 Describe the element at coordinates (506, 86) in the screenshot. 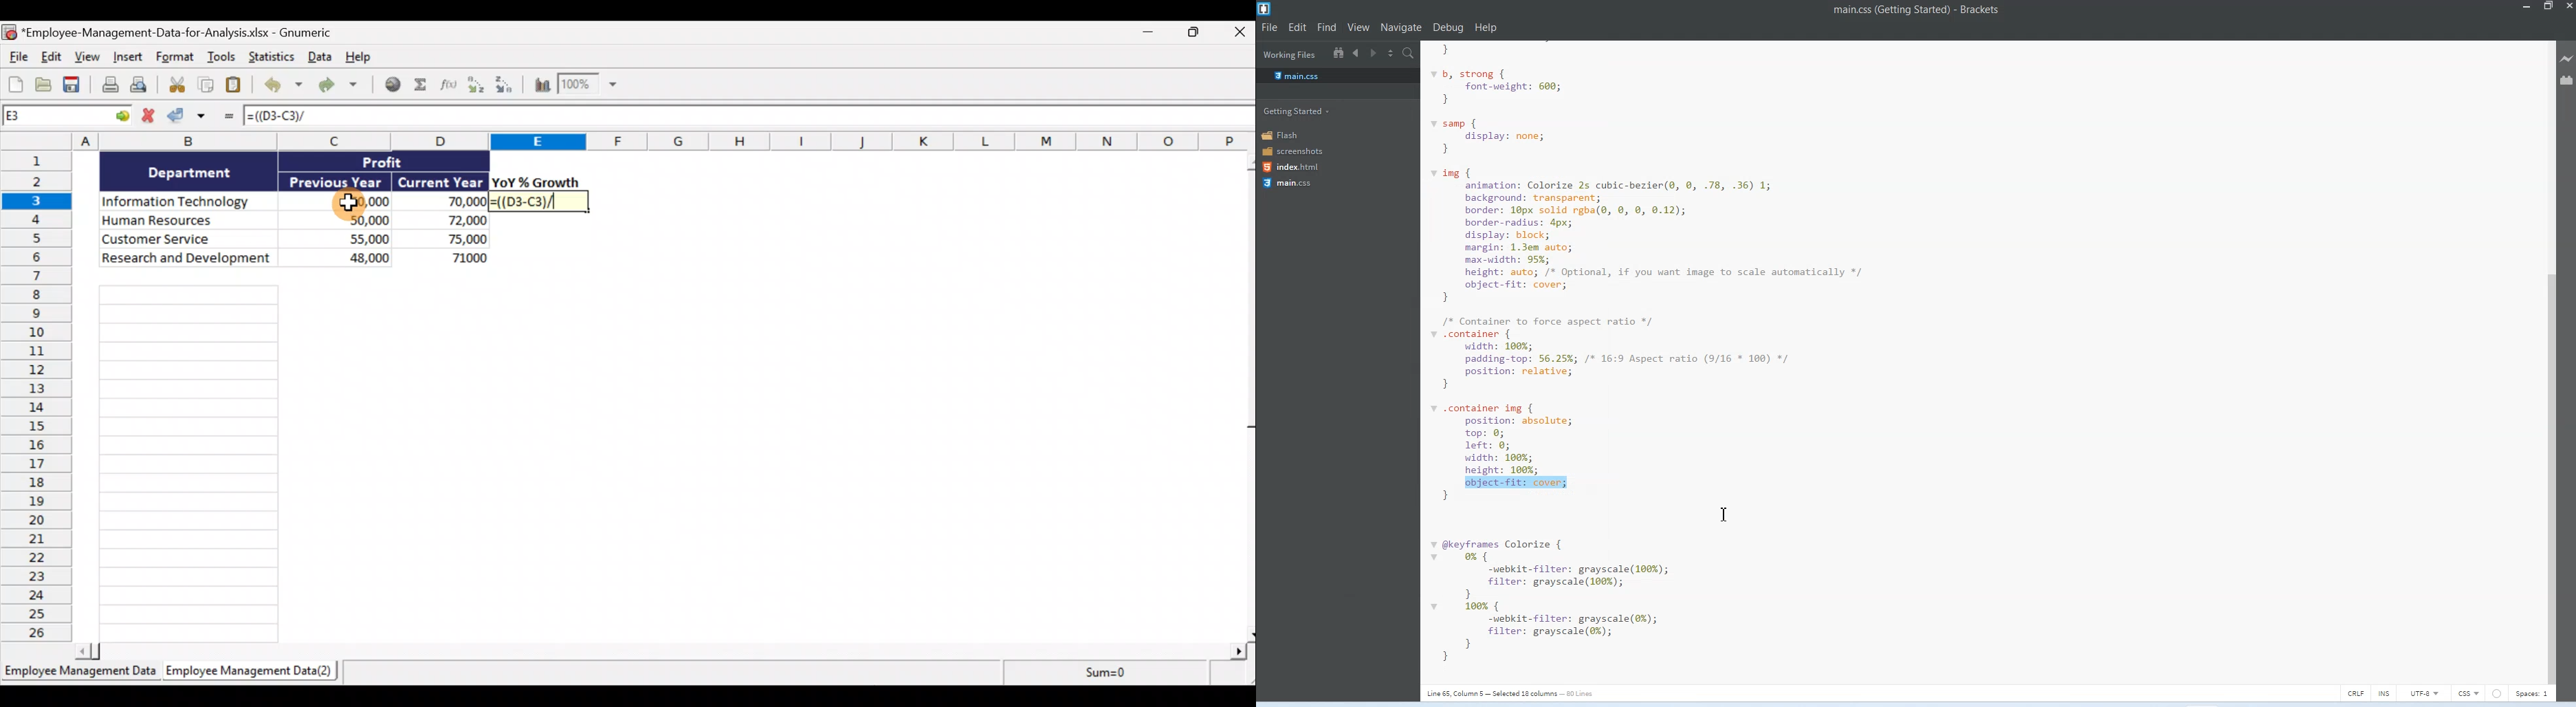

I see `Sort Descending` at that location.